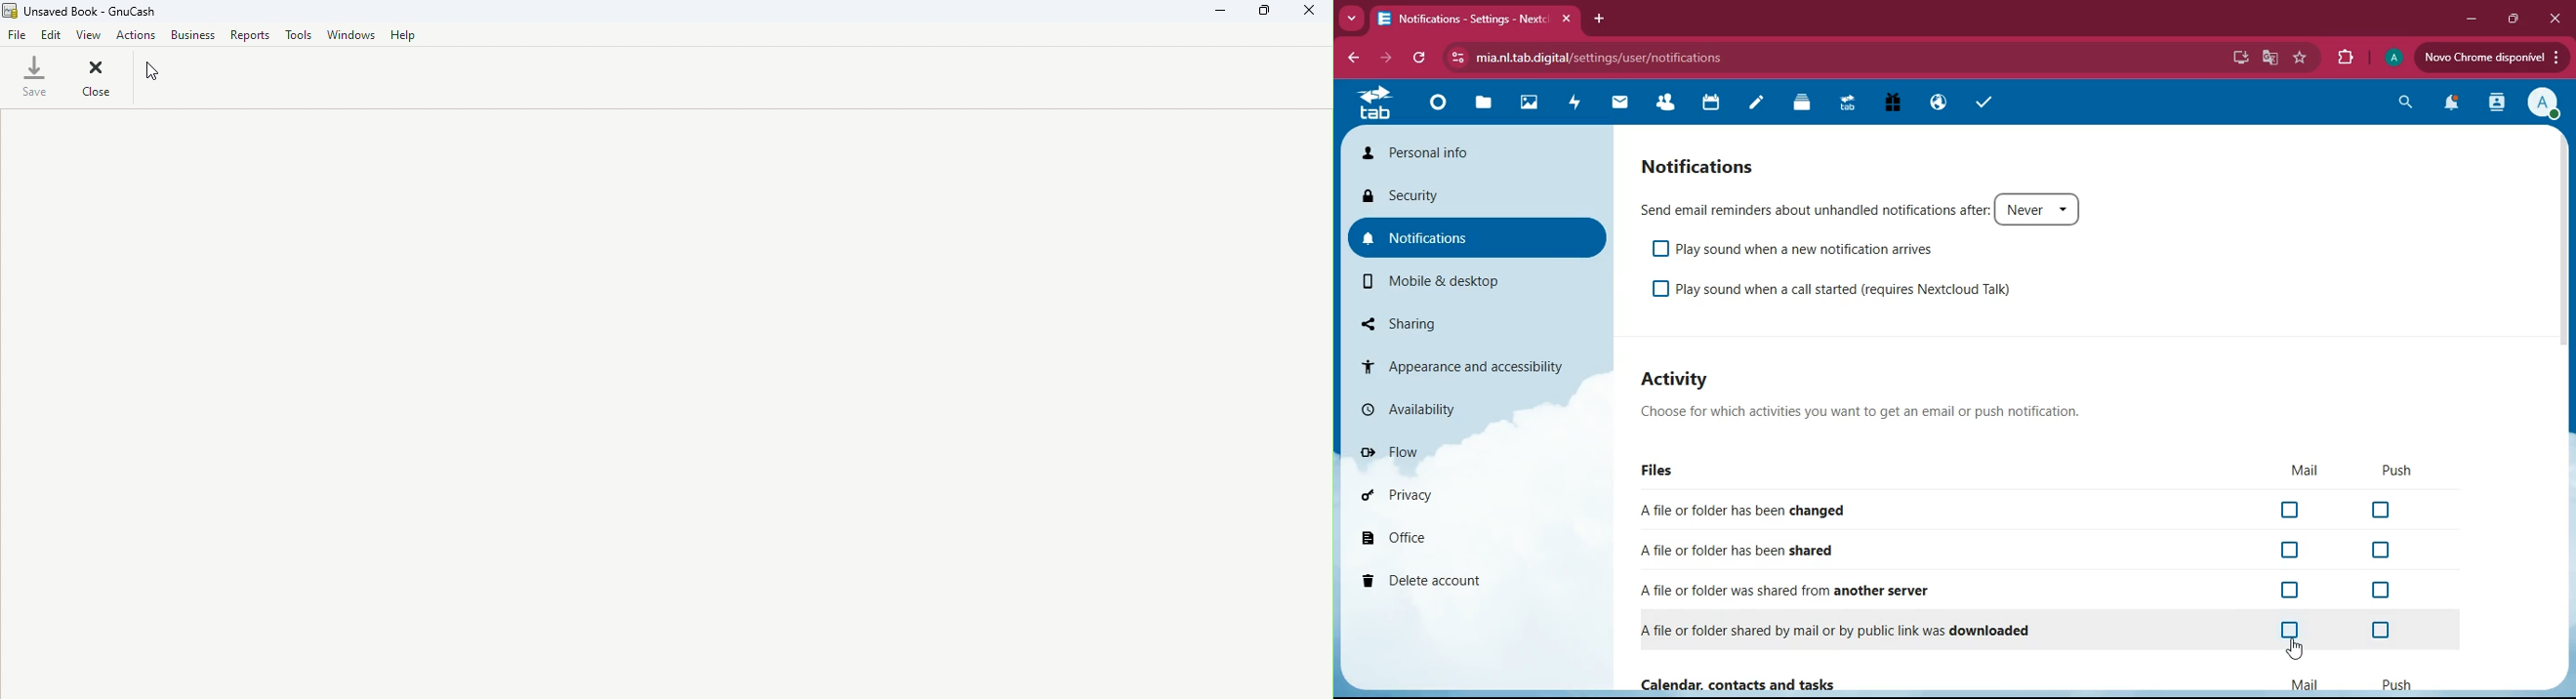 This screenshot has height=700, width=2576. I want to click on availiability, so click(1463, 410).